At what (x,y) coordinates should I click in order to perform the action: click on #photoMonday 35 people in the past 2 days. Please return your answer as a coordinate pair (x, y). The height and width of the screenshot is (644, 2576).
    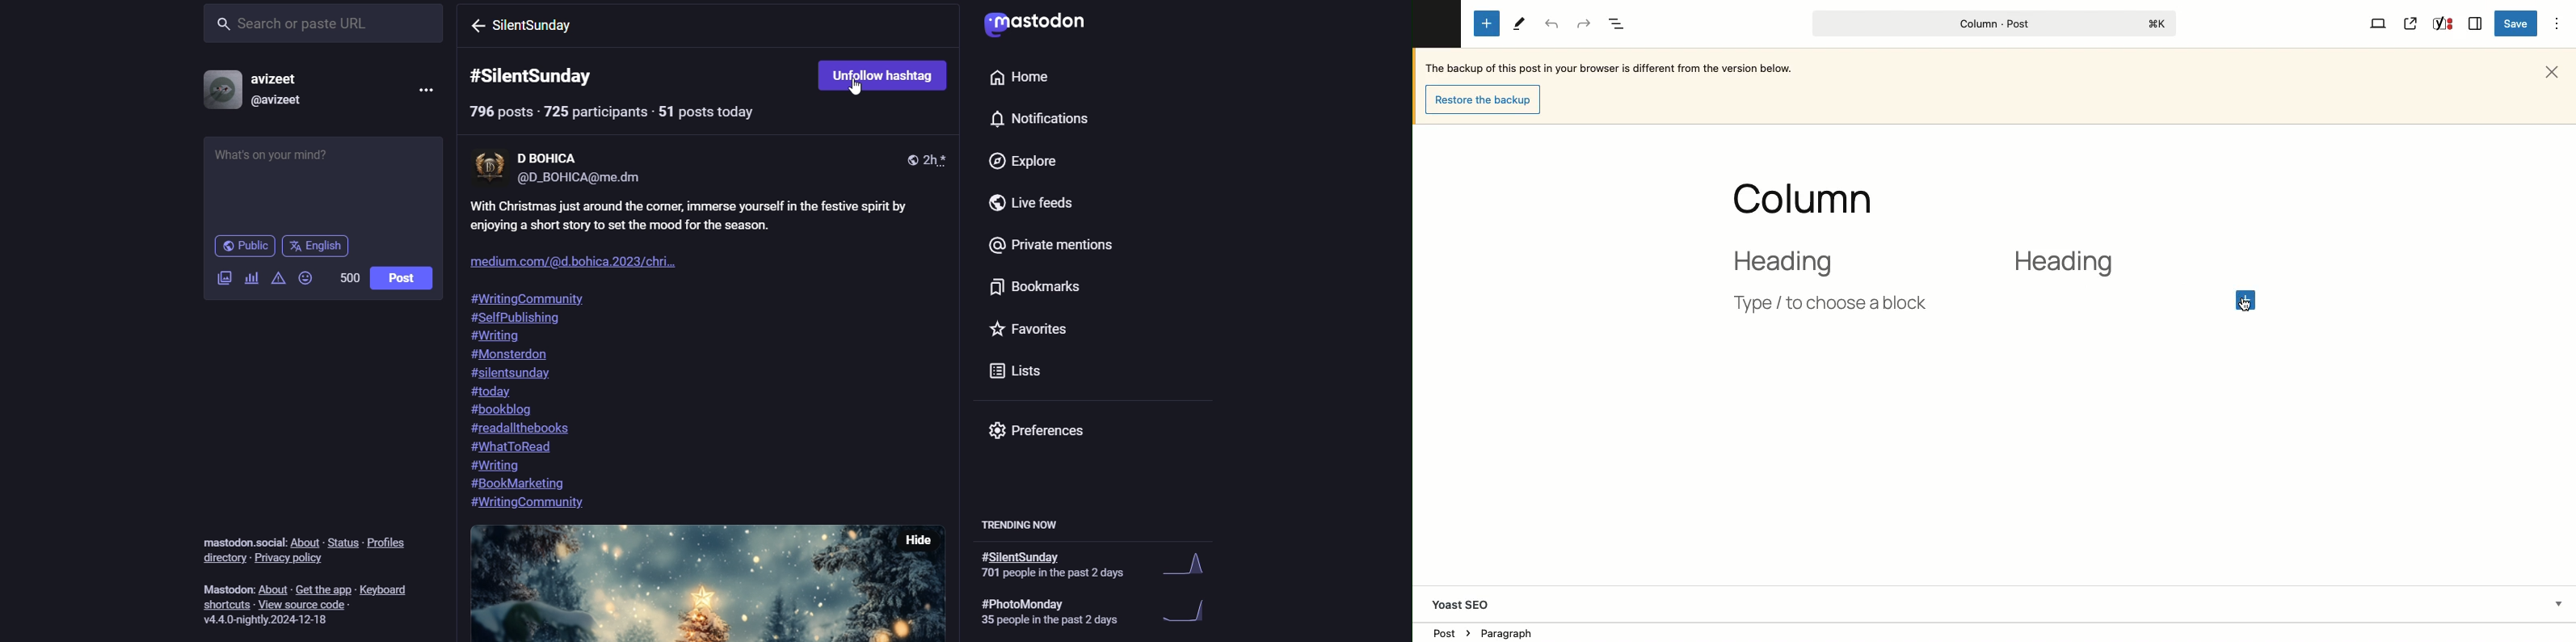
    Looking at the image, I should click on (1116, 609).